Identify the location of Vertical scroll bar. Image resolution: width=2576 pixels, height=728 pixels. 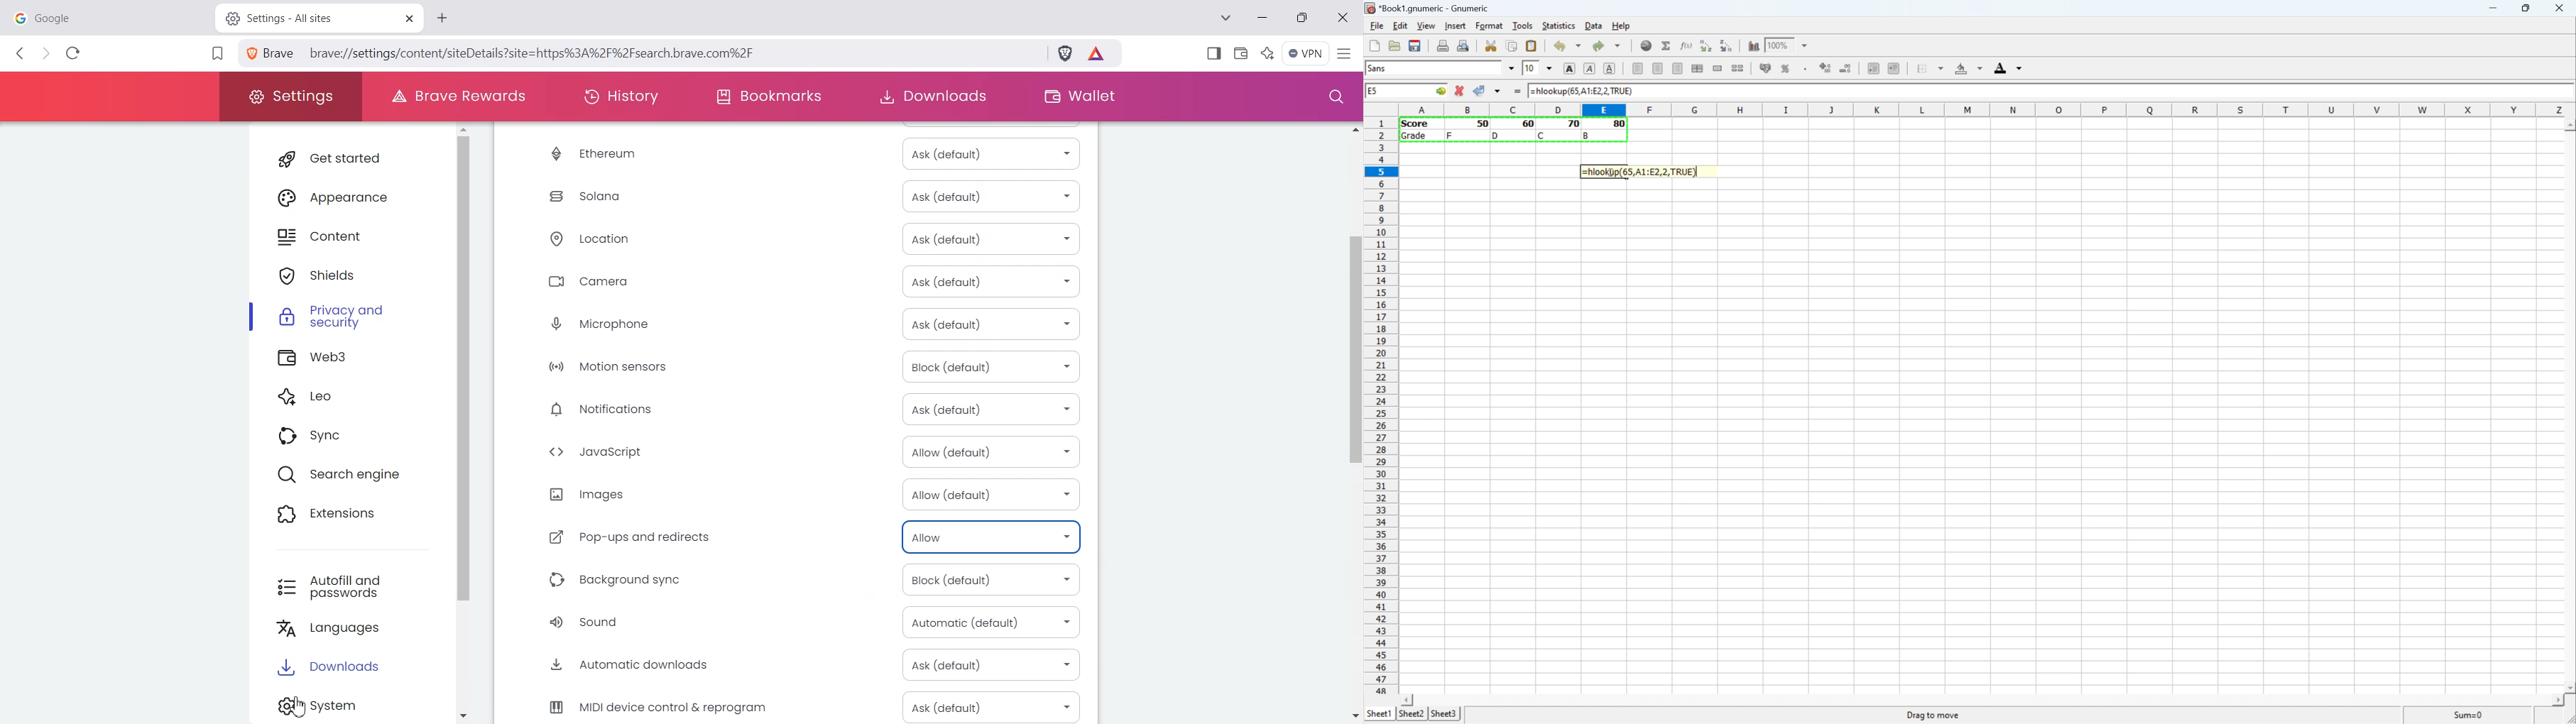
(472, 423).